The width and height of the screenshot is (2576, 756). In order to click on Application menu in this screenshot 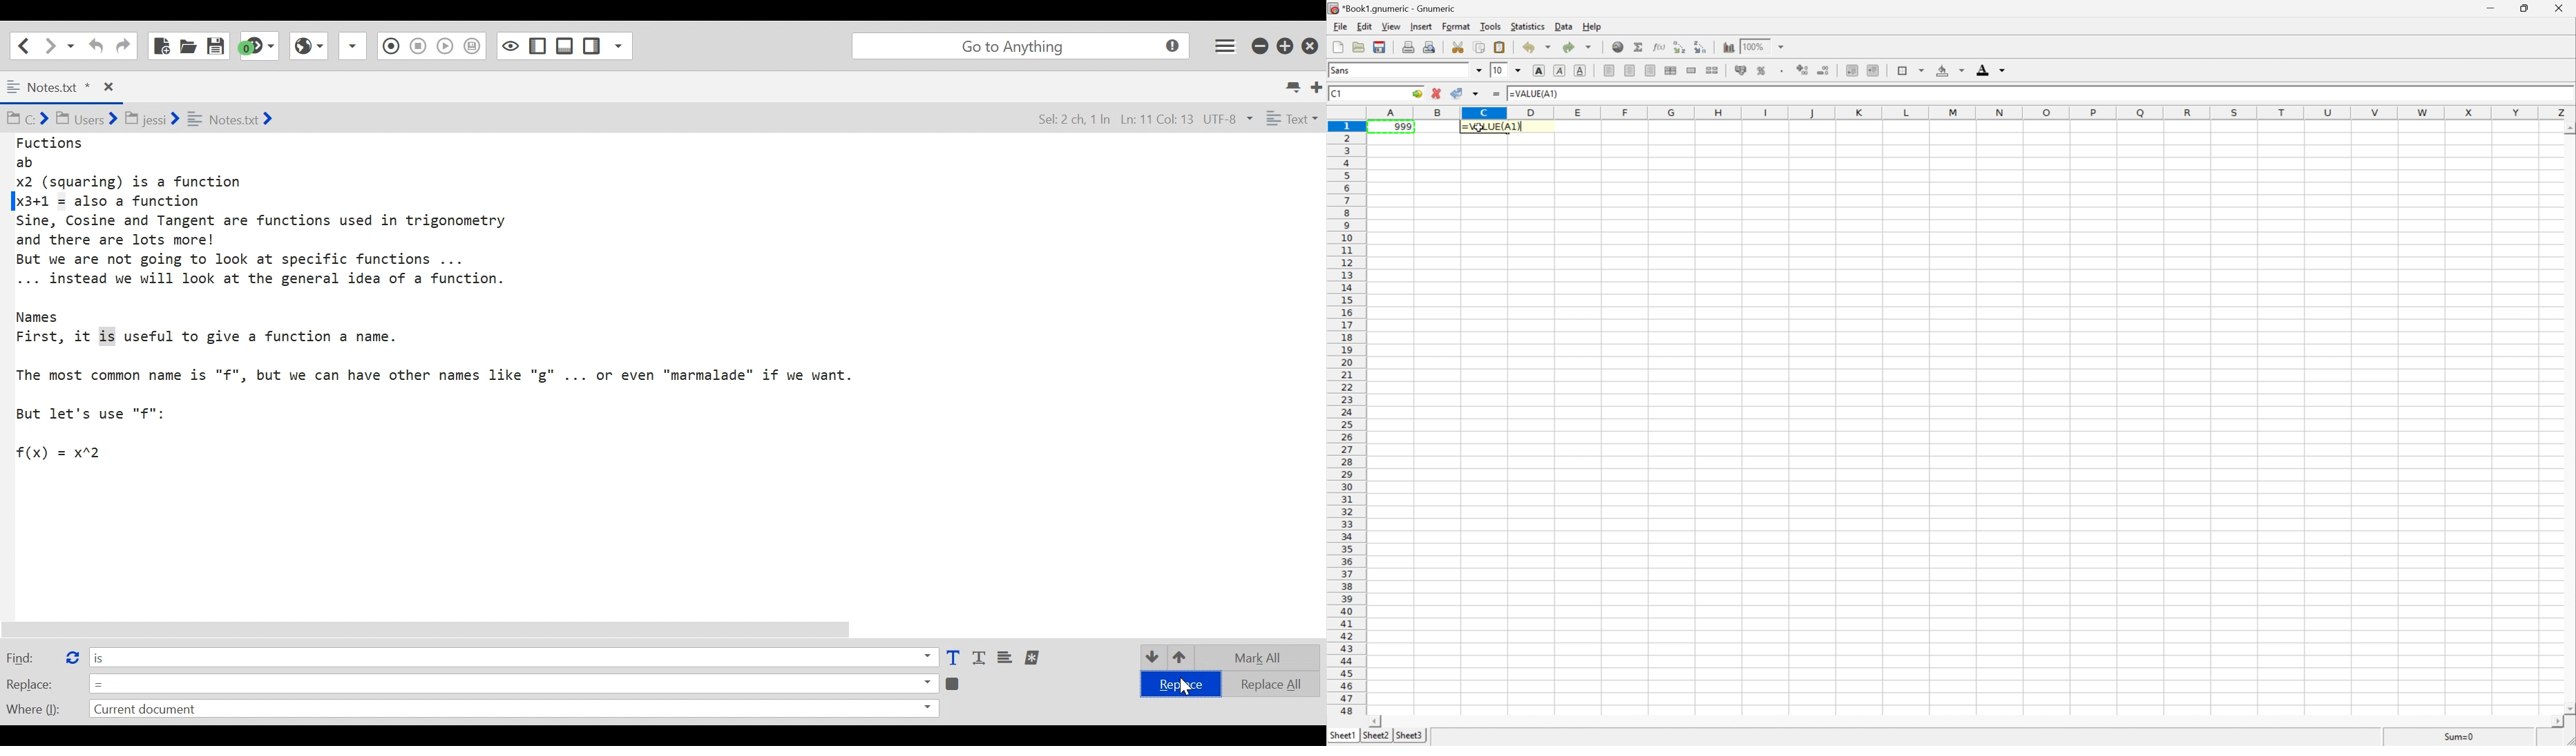, I will do `click(1226, 45)`.